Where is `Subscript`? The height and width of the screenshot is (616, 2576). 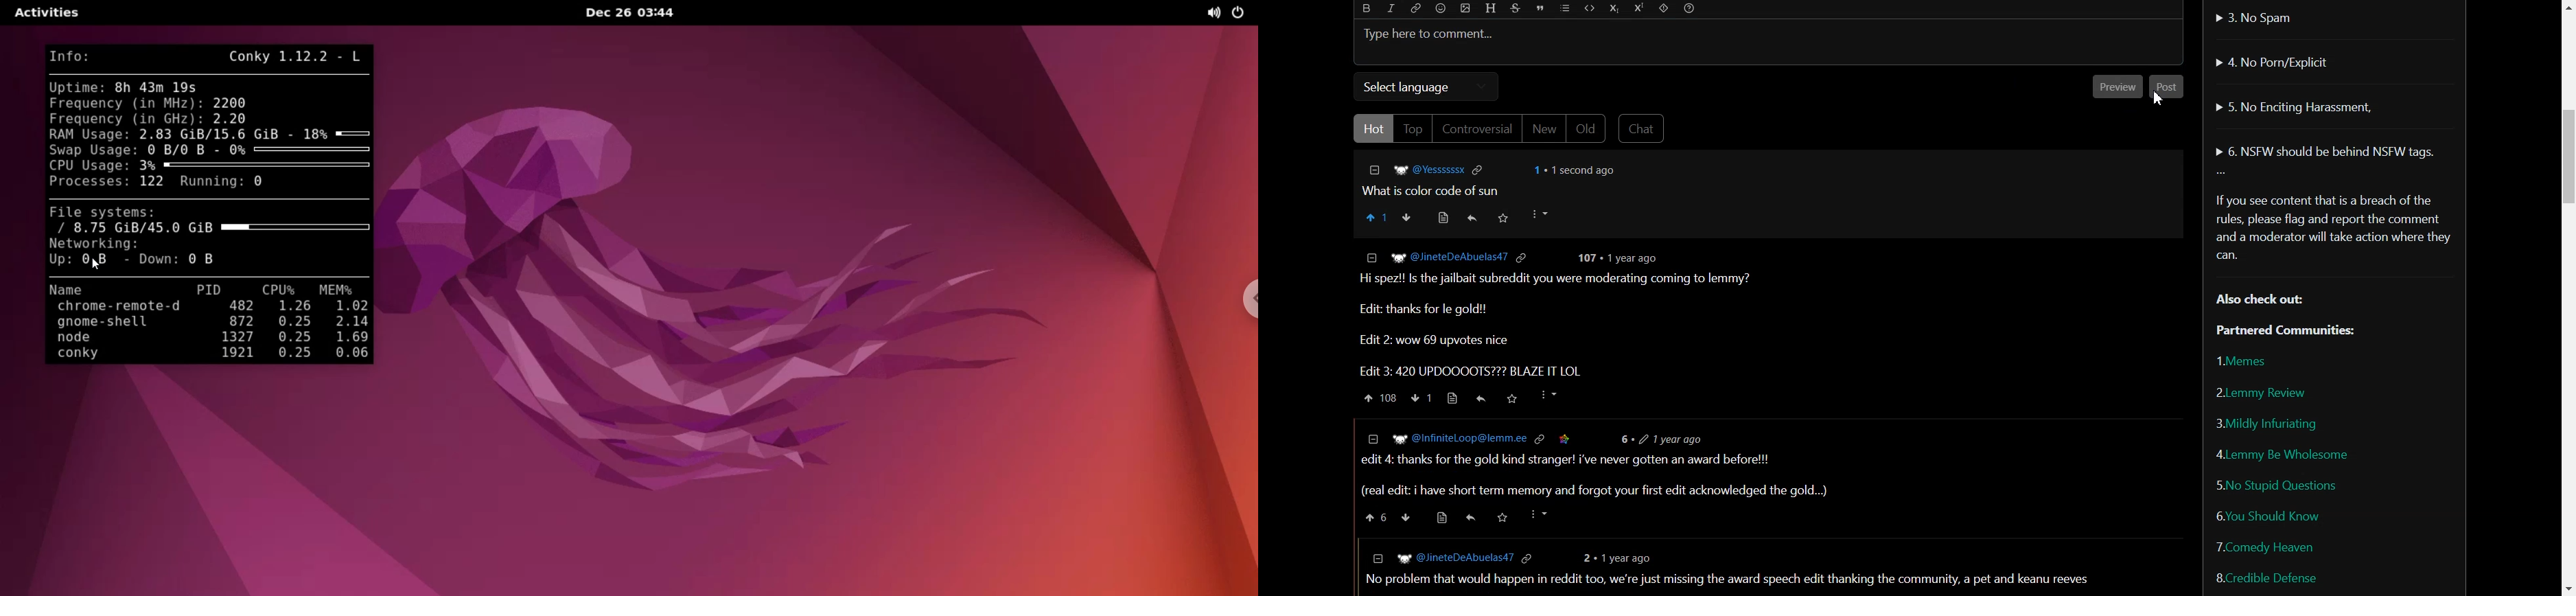
Subscript is located at coordinates (1614, 8).